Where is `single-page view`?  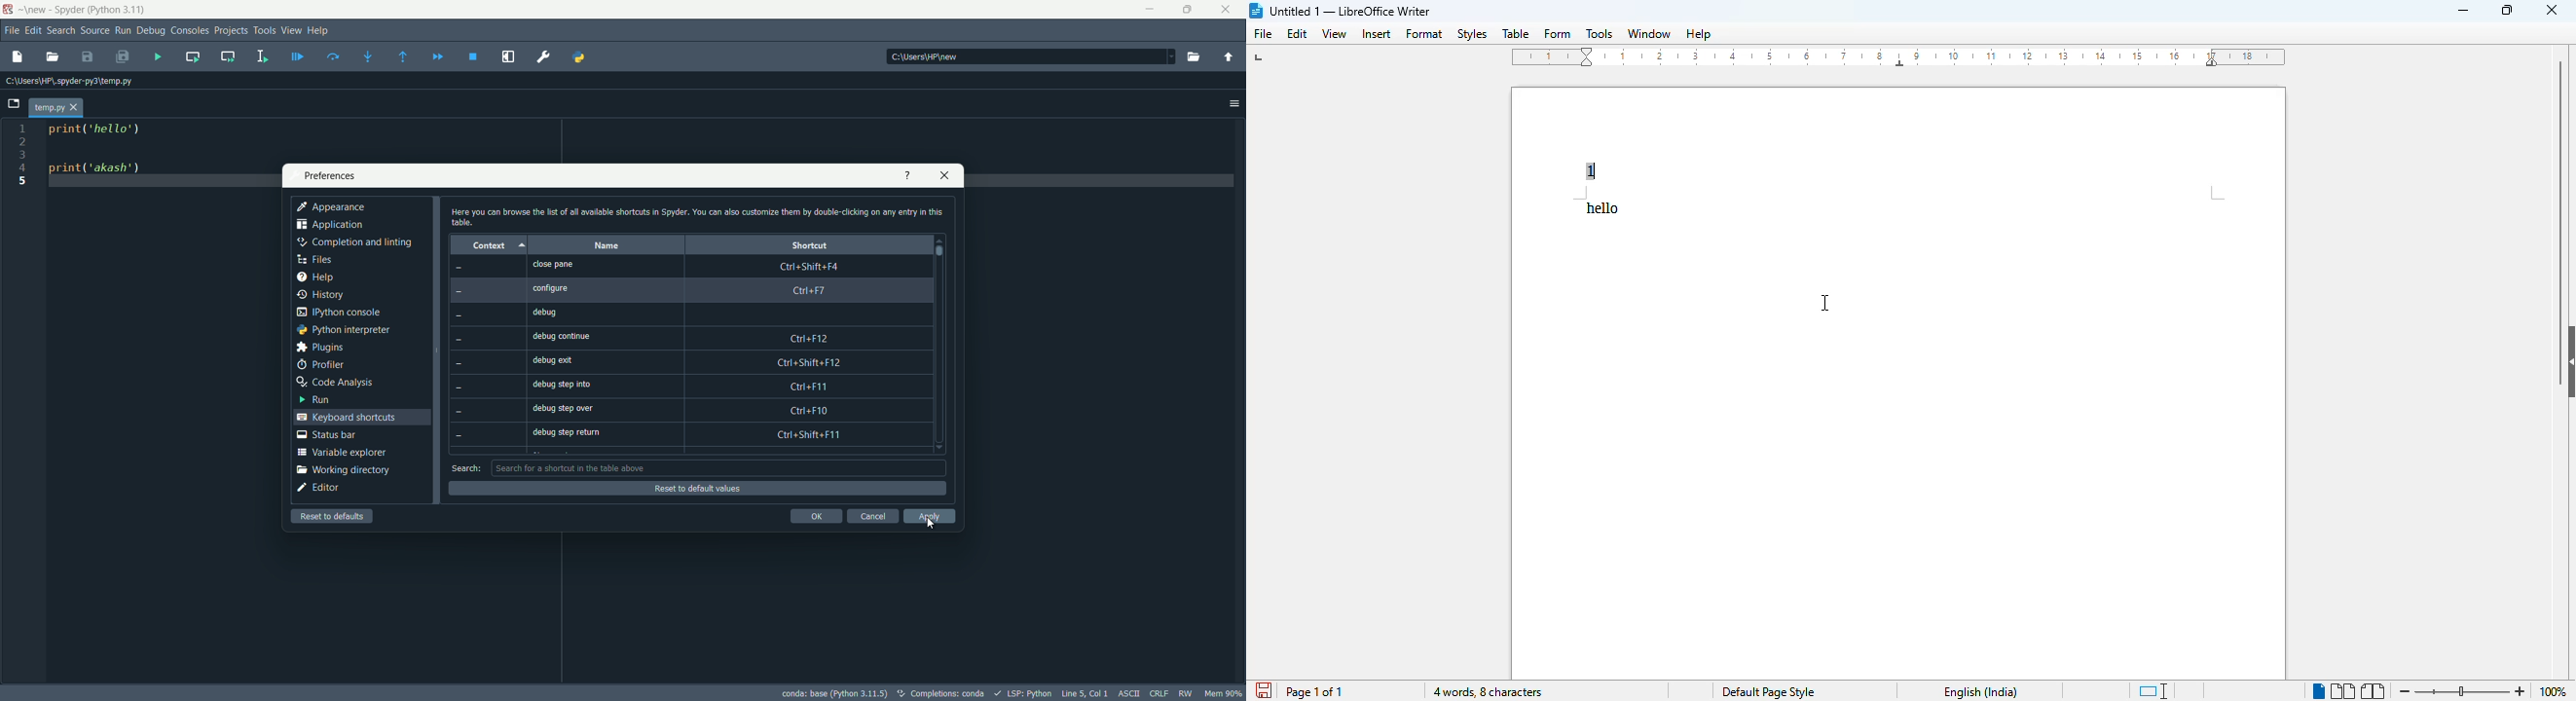 single-page view is located at coordinates (2318, 690).